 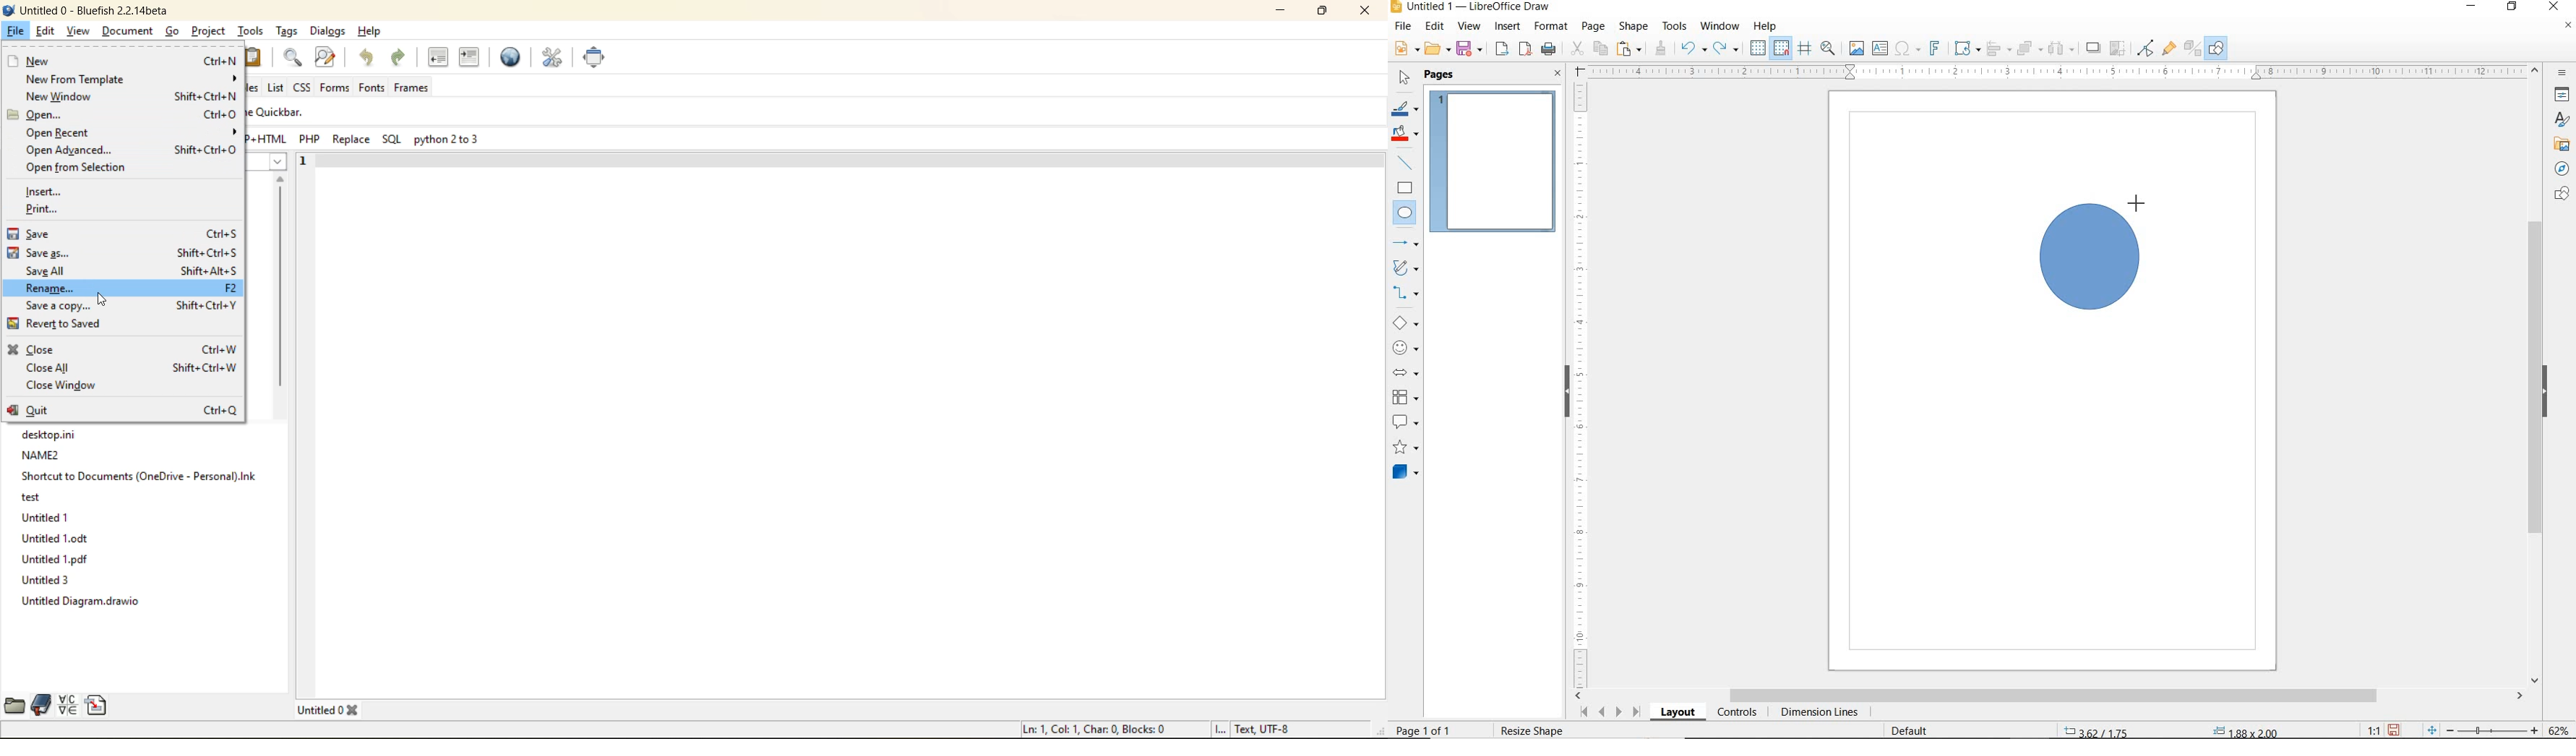 What do you see at coordinates (2568, 27) in the screenshot?
I see `CLOSE DOCUMENT` at bounding box center [2568, 27].